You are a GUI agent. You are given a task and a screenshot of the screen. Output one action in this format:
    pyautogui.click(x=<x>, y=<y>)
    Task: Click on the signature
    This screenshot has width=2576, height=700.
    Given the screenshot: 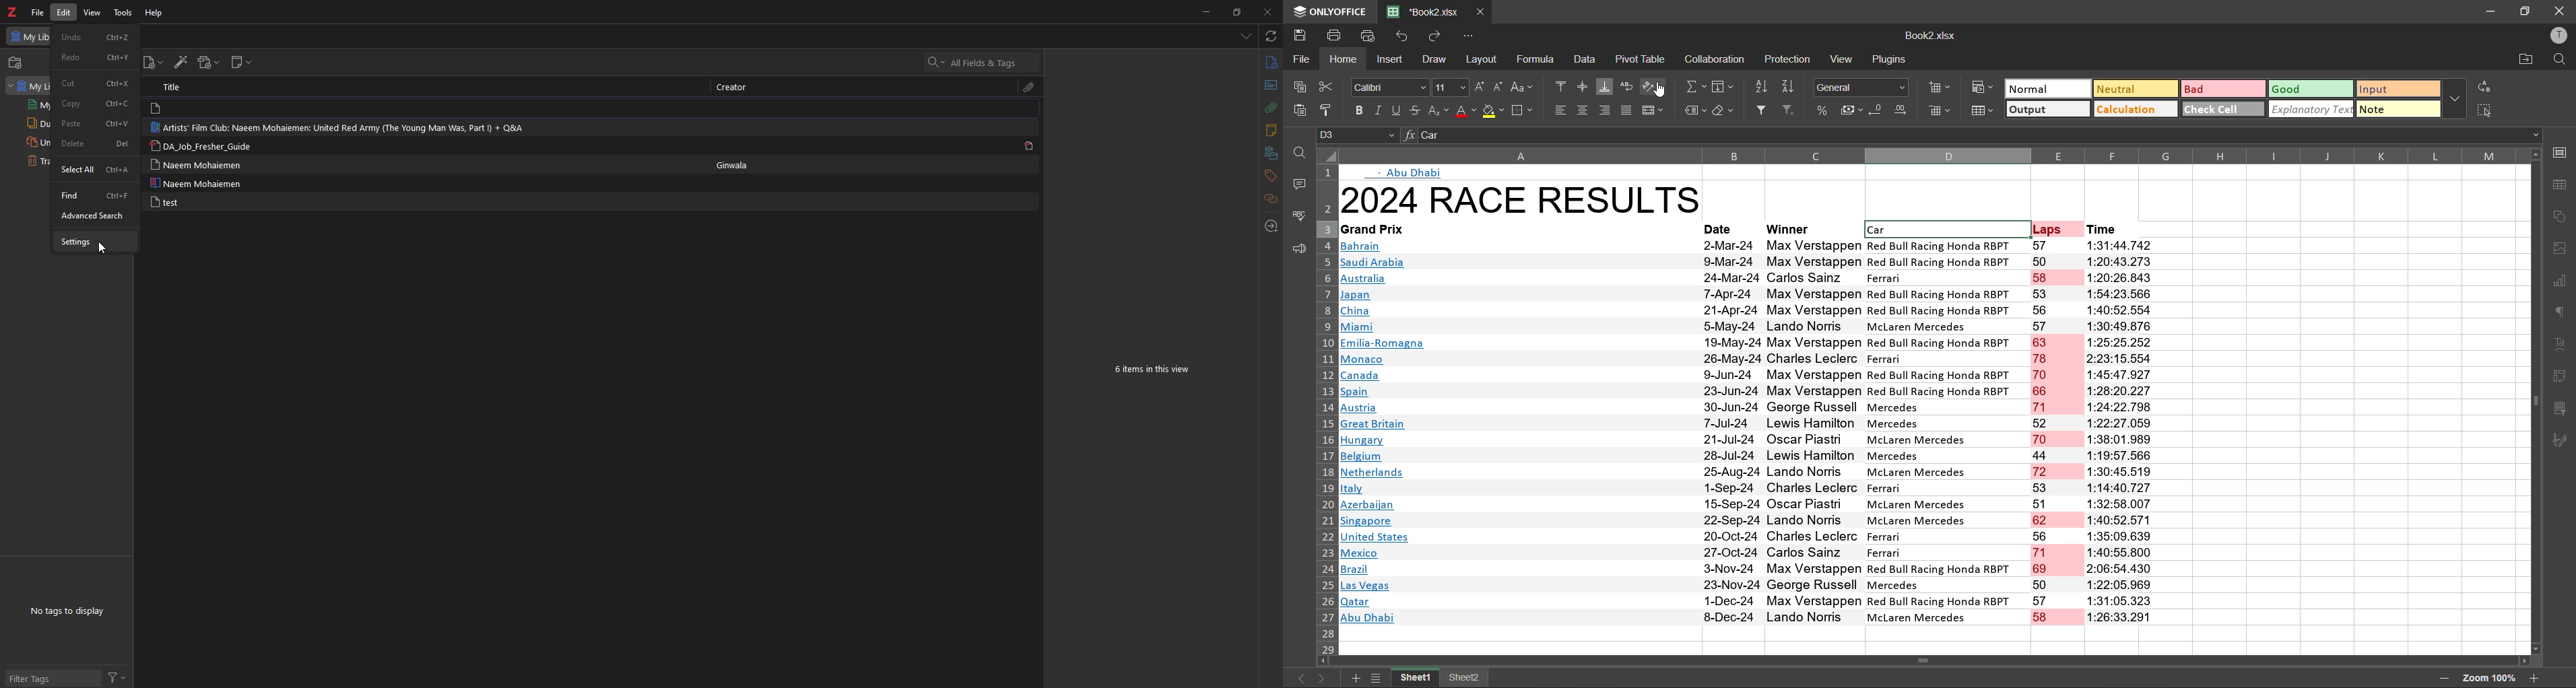 What is the action you would take?
    pyautogui.click(x=2558, y=442)
    